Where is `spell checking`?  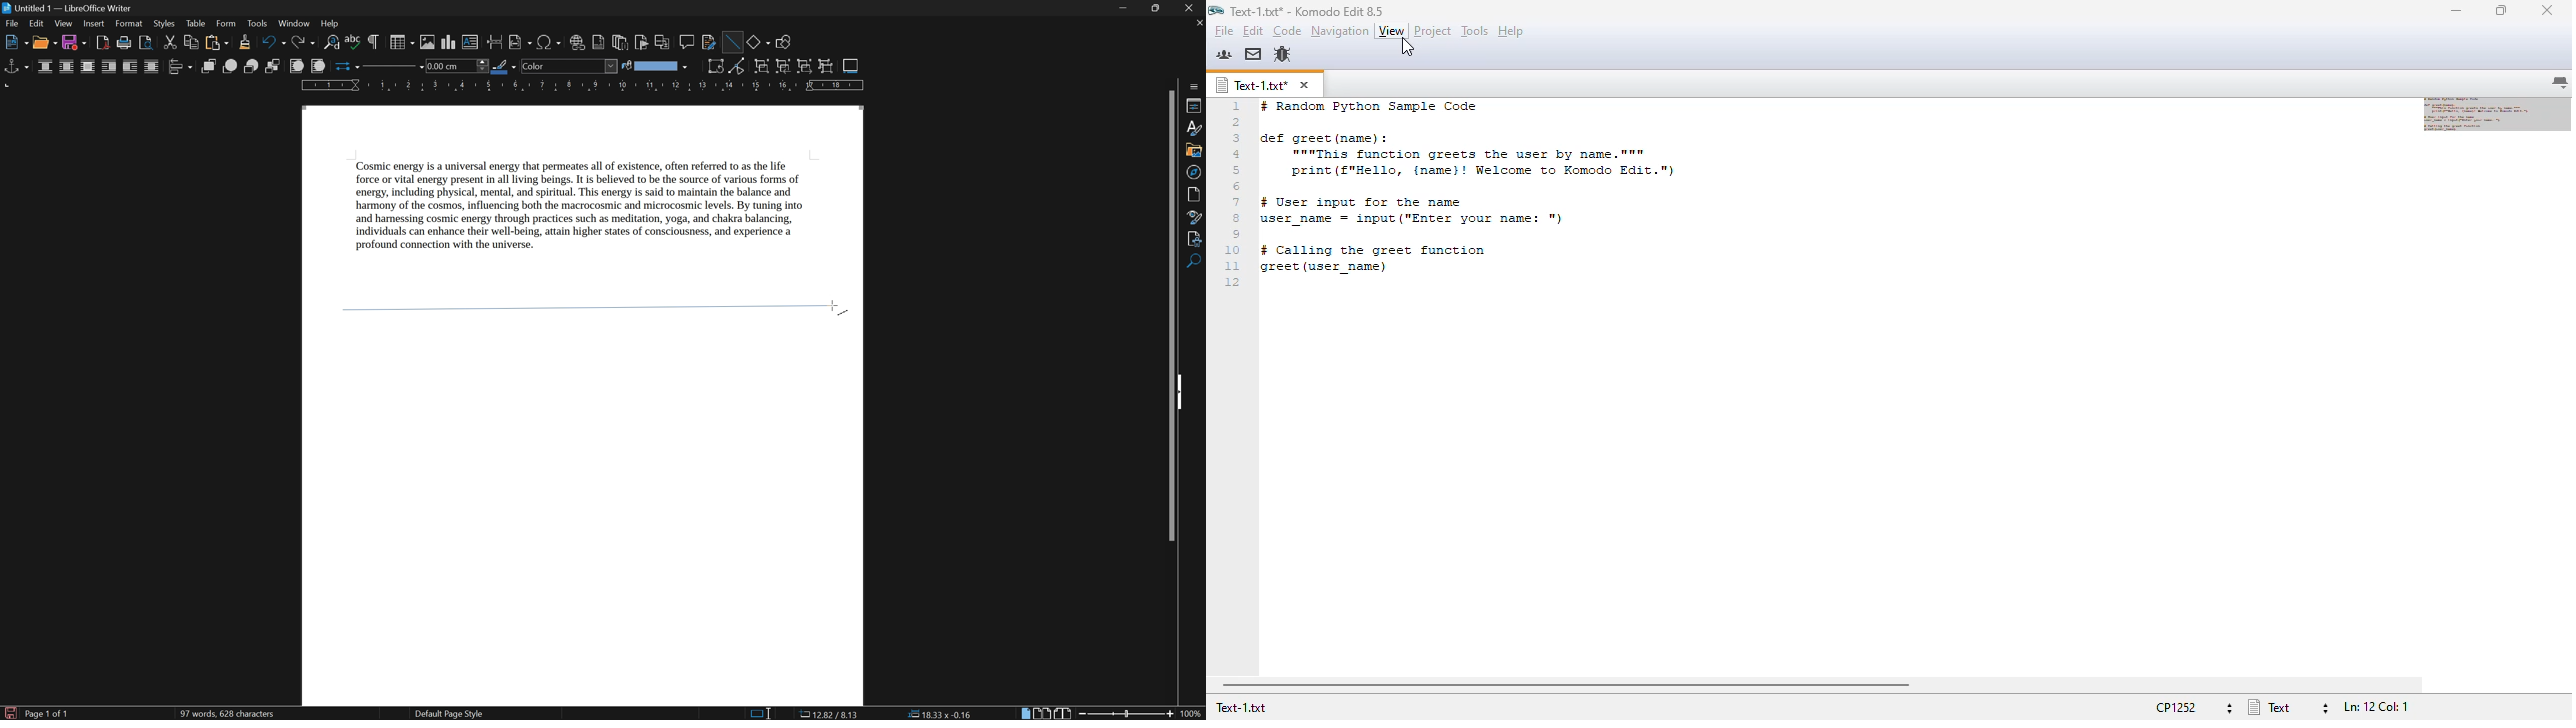 spell checking is located at coordinates (353, 43).